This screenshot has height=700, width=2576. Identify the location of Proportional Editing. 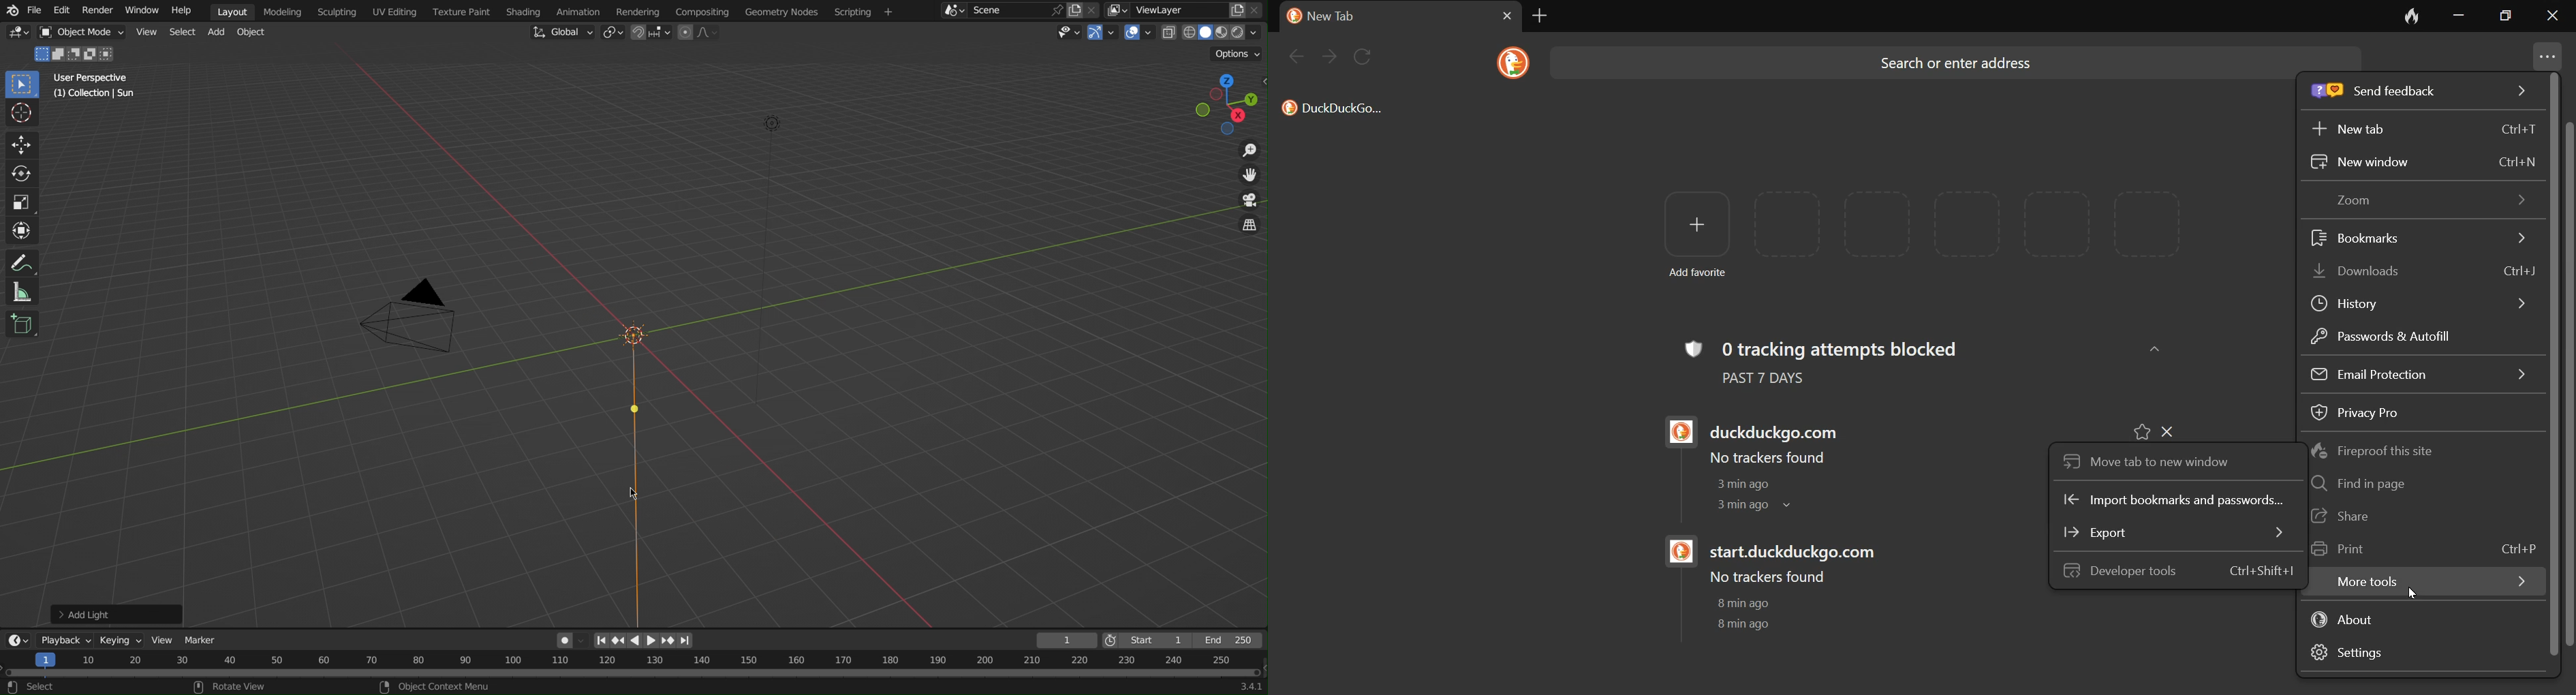
(703, 33).